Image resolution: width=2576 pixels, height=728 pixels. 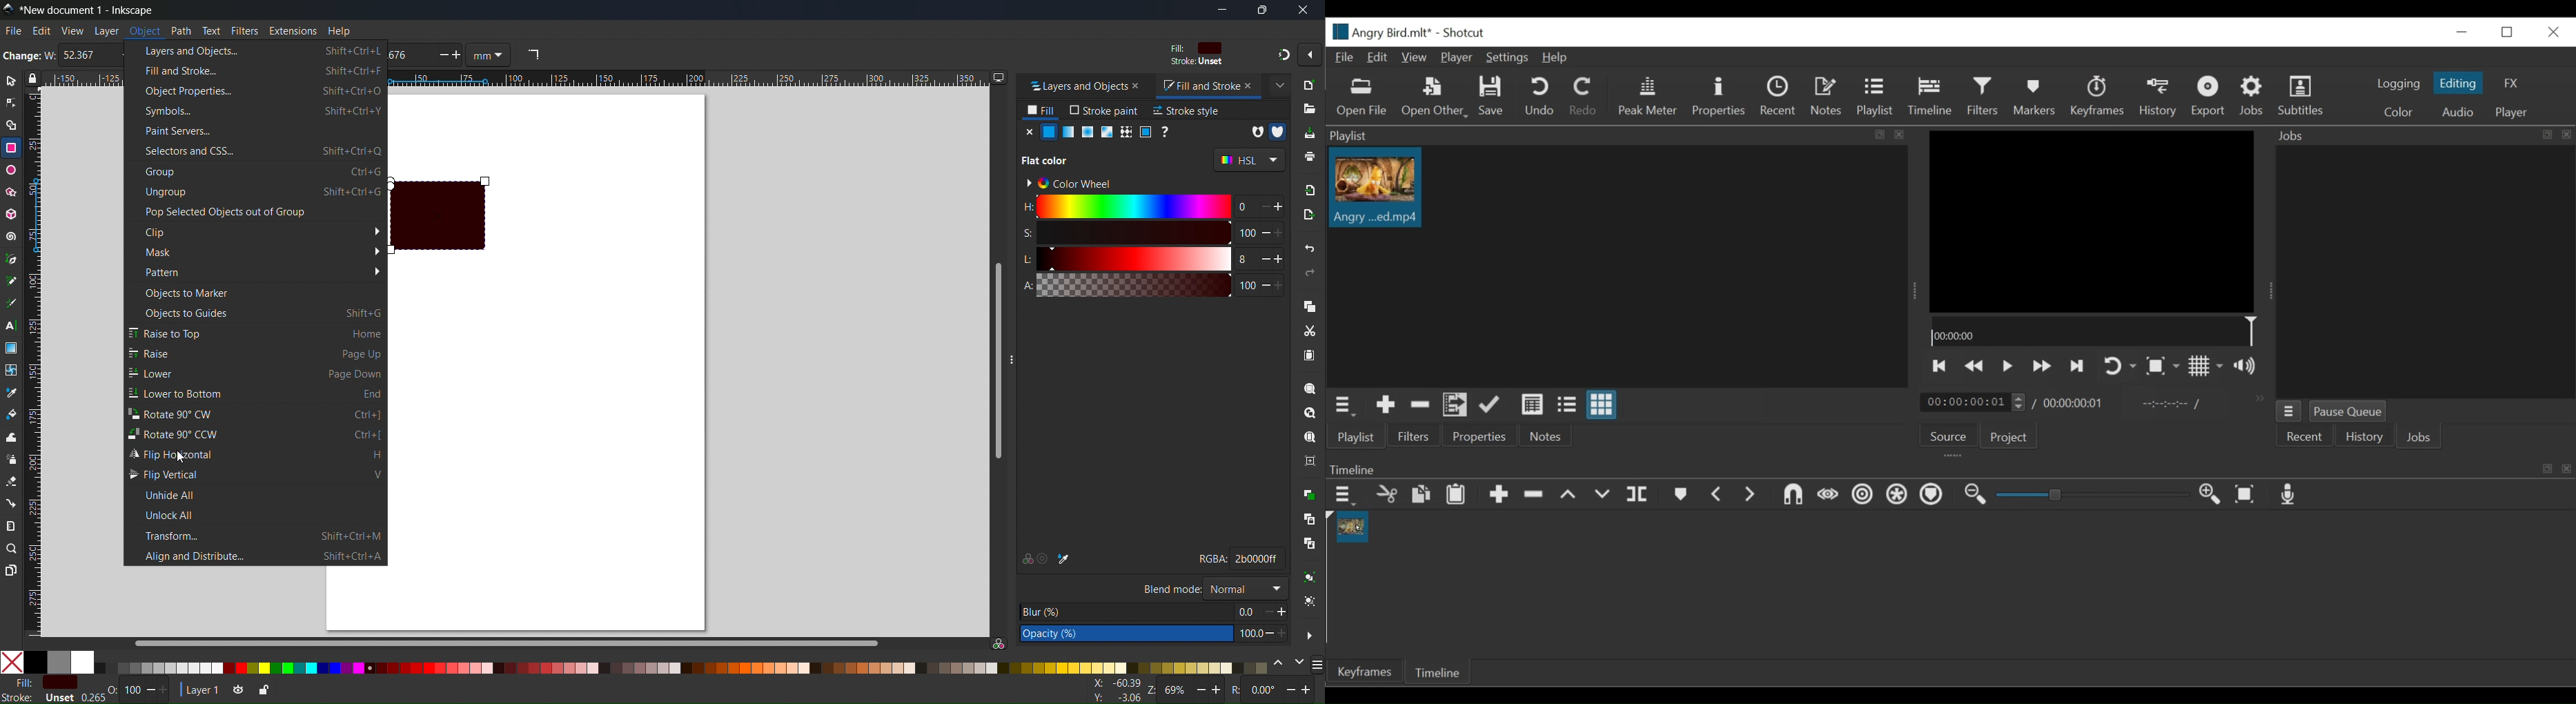 I want to click on Black, so click(x=35, y=661).